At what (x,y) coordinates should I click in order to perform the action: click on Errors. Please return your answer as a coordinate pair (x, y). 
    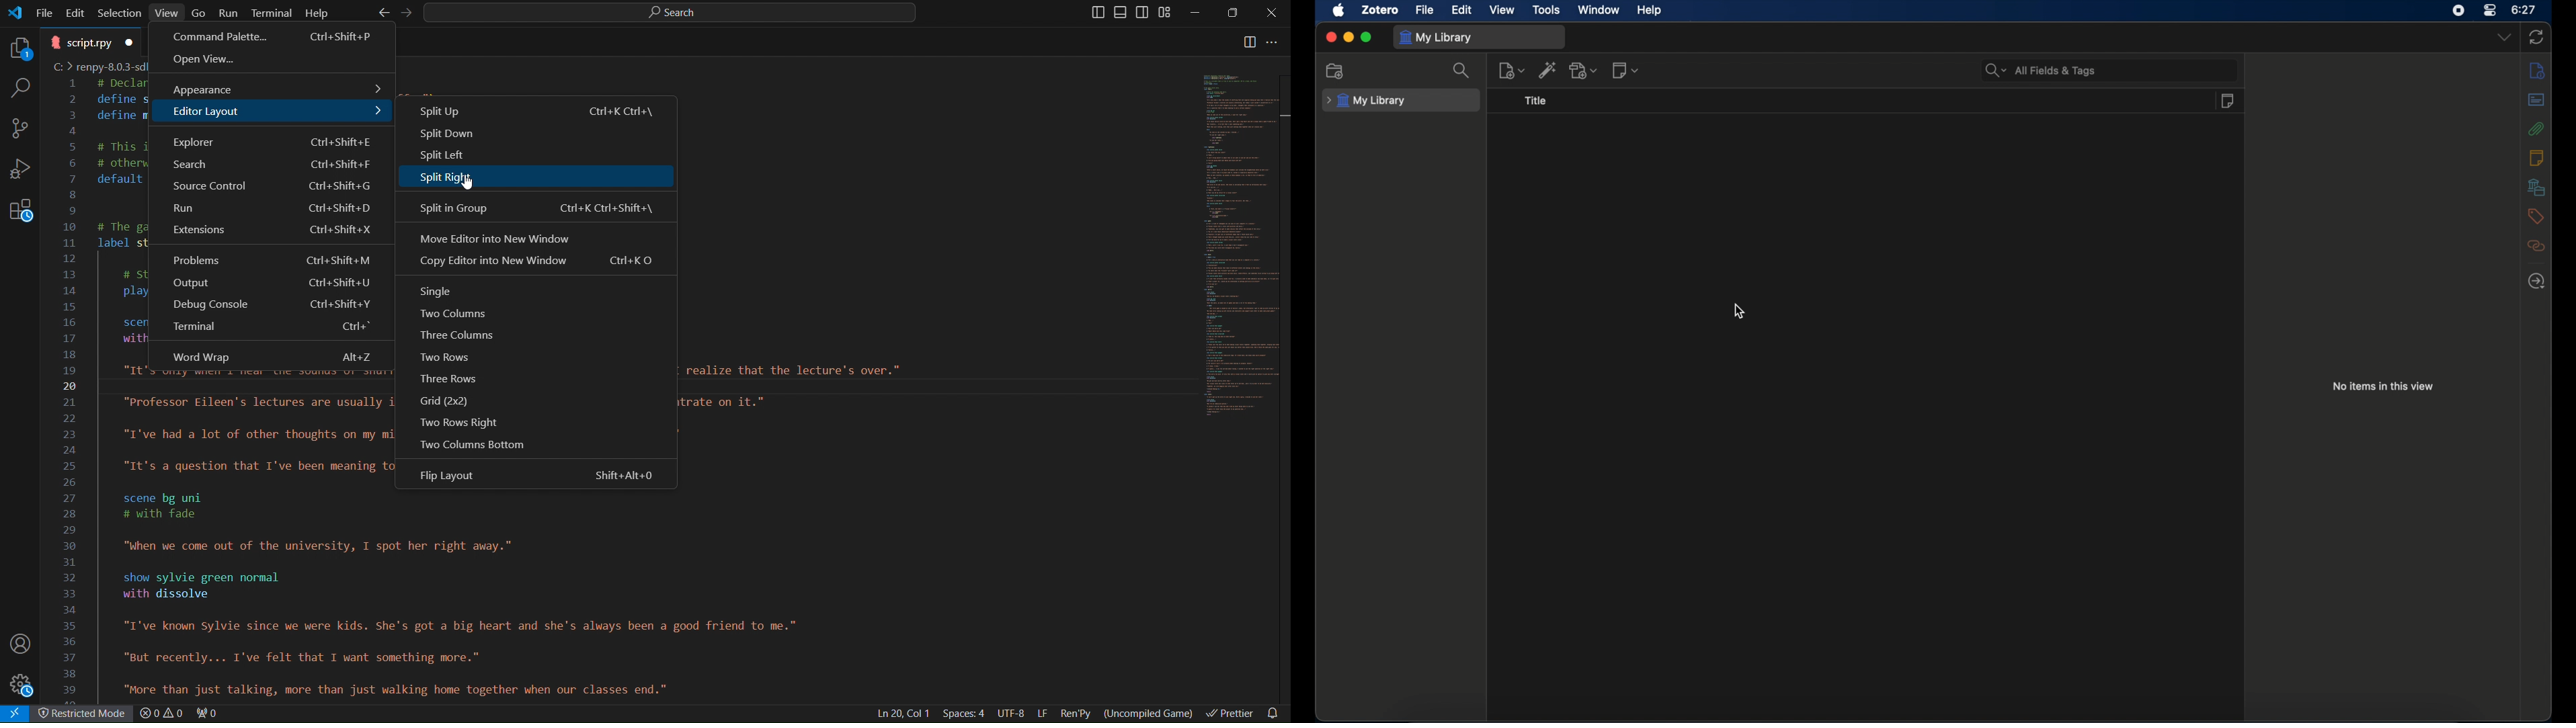
    Looking at the image, I should click on (181, 714).